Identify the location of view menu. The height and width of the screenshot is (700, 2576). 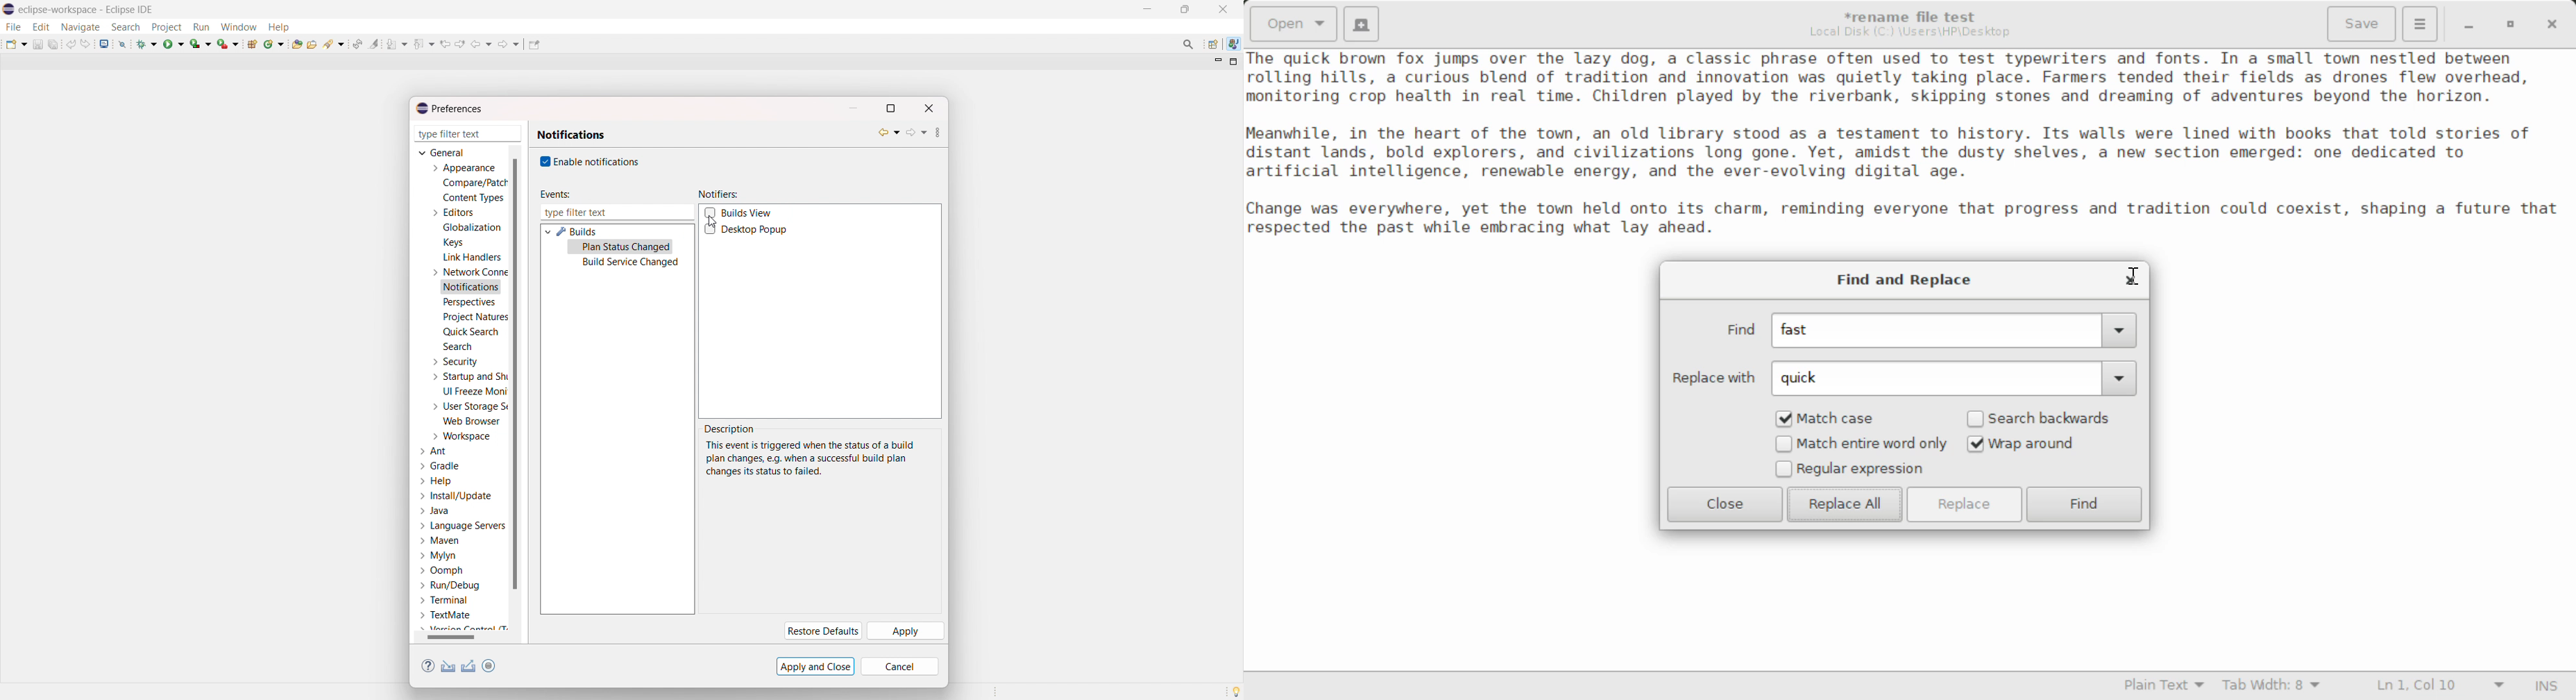
(938, 134).